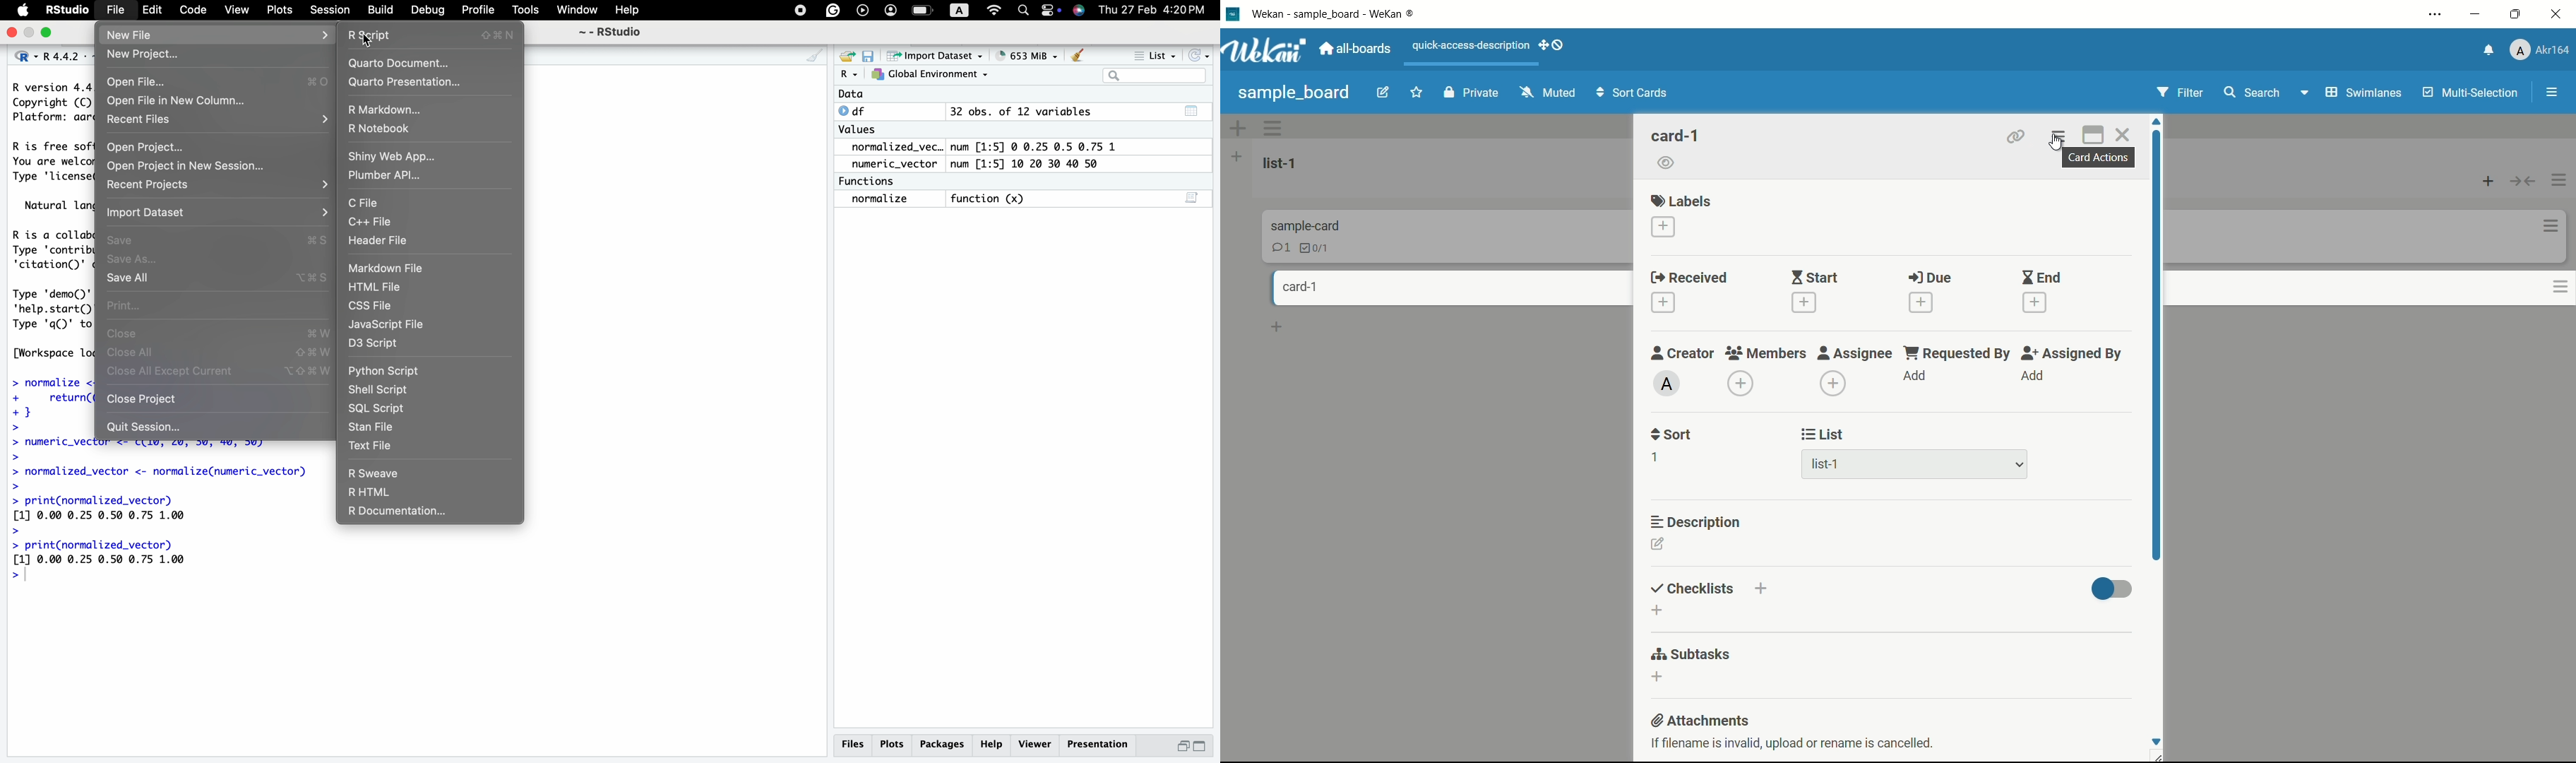 The width and height of the screenshot is (2576, 784). What do you see at coordinates (377, 289) in the screenshot?
I see `HTML File` at bounding box center [377, 289].